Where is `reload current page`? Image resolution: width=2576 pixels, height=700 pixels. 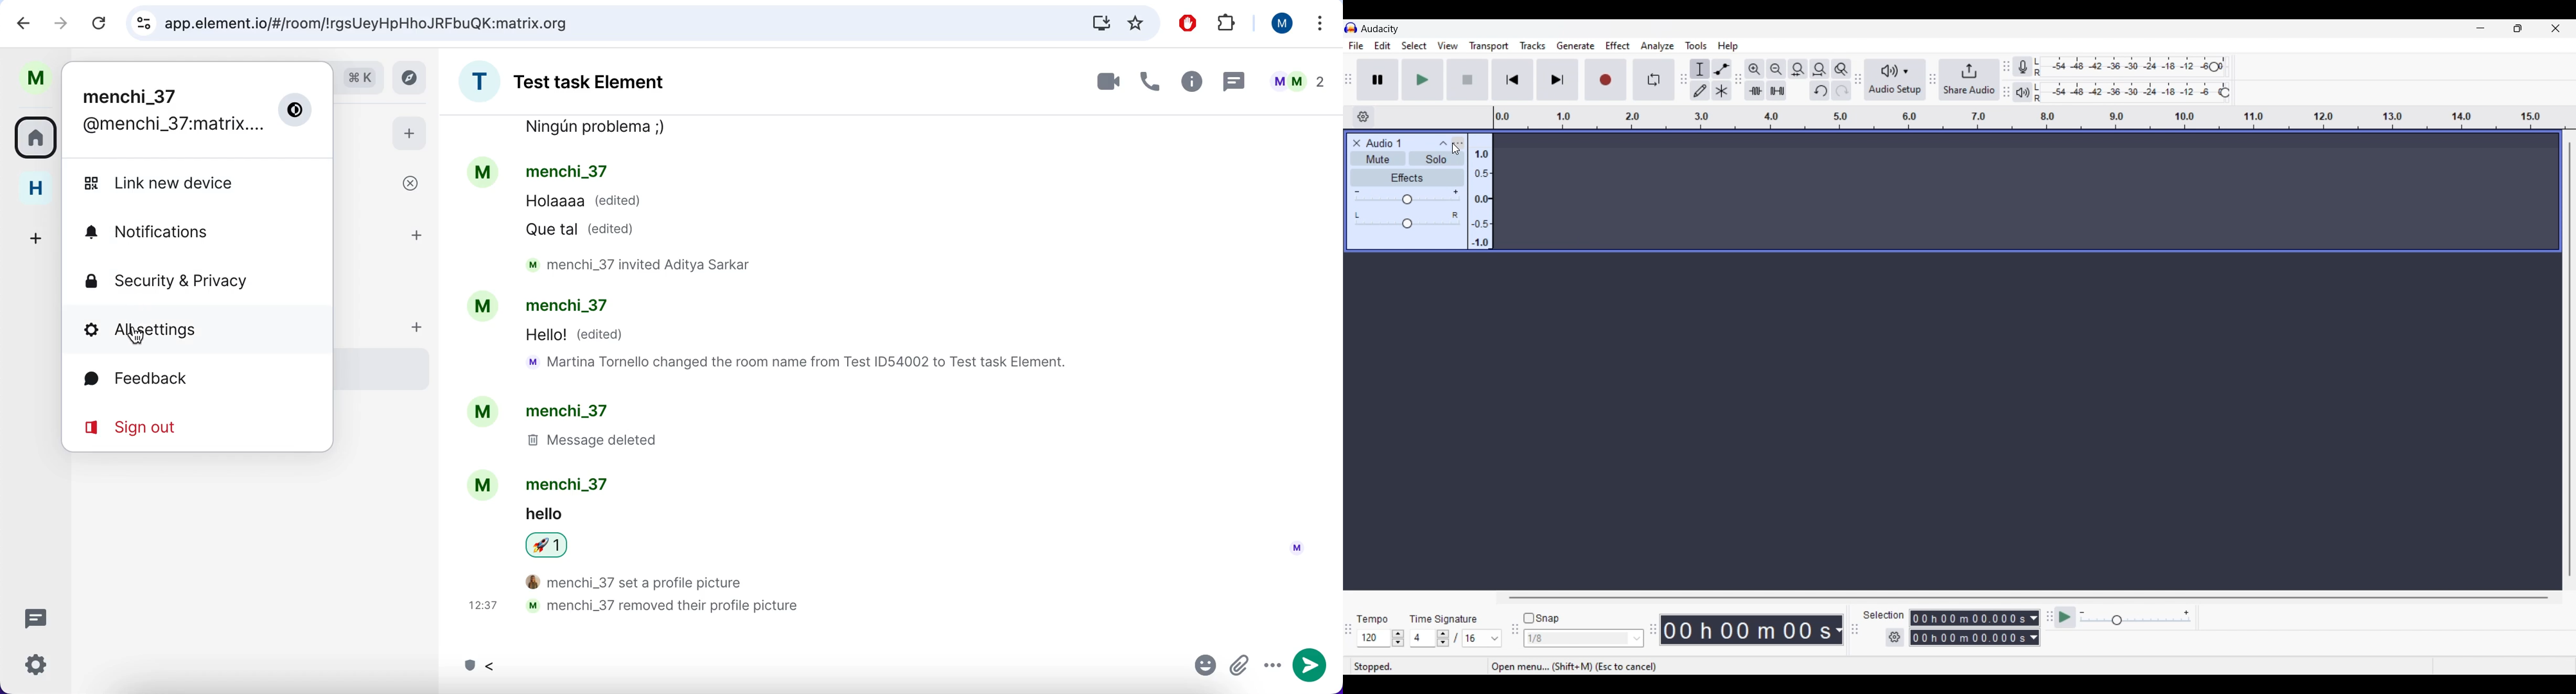
reload current page is located at coordinates (97, 24).